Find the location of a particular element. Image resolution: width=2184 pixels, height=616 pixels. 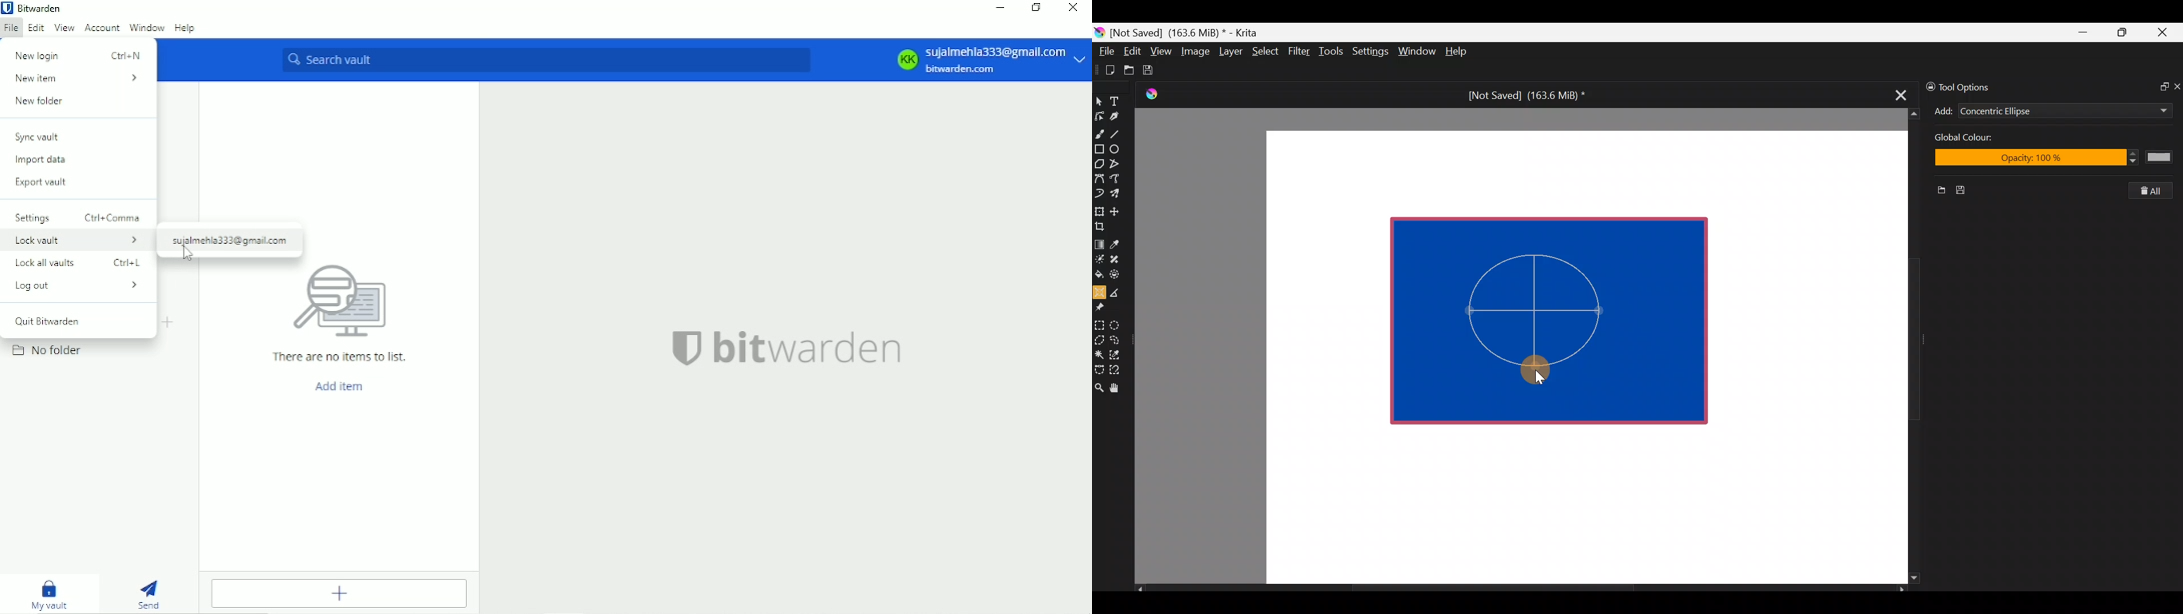

Minimize is located at coordinates (1001, 10).